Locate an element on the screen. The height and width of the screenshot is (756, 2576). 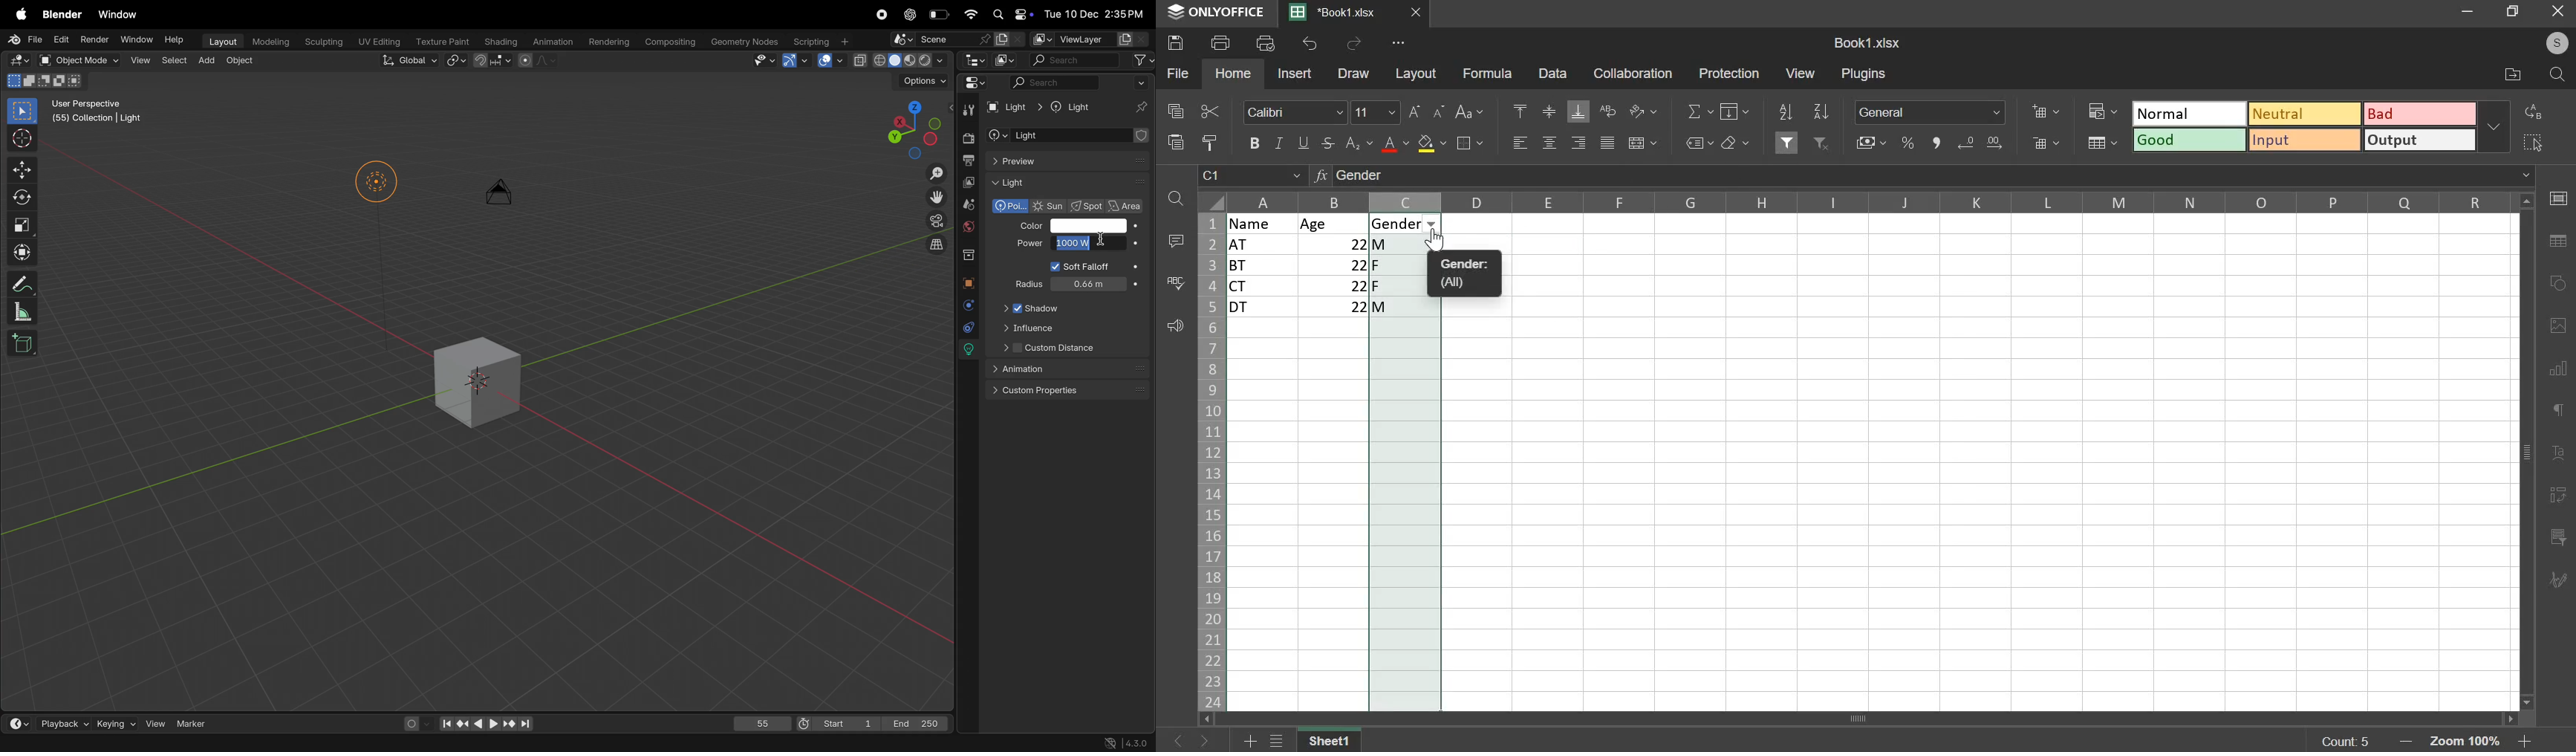
font size decrease is located at coordinates (1440, 110).